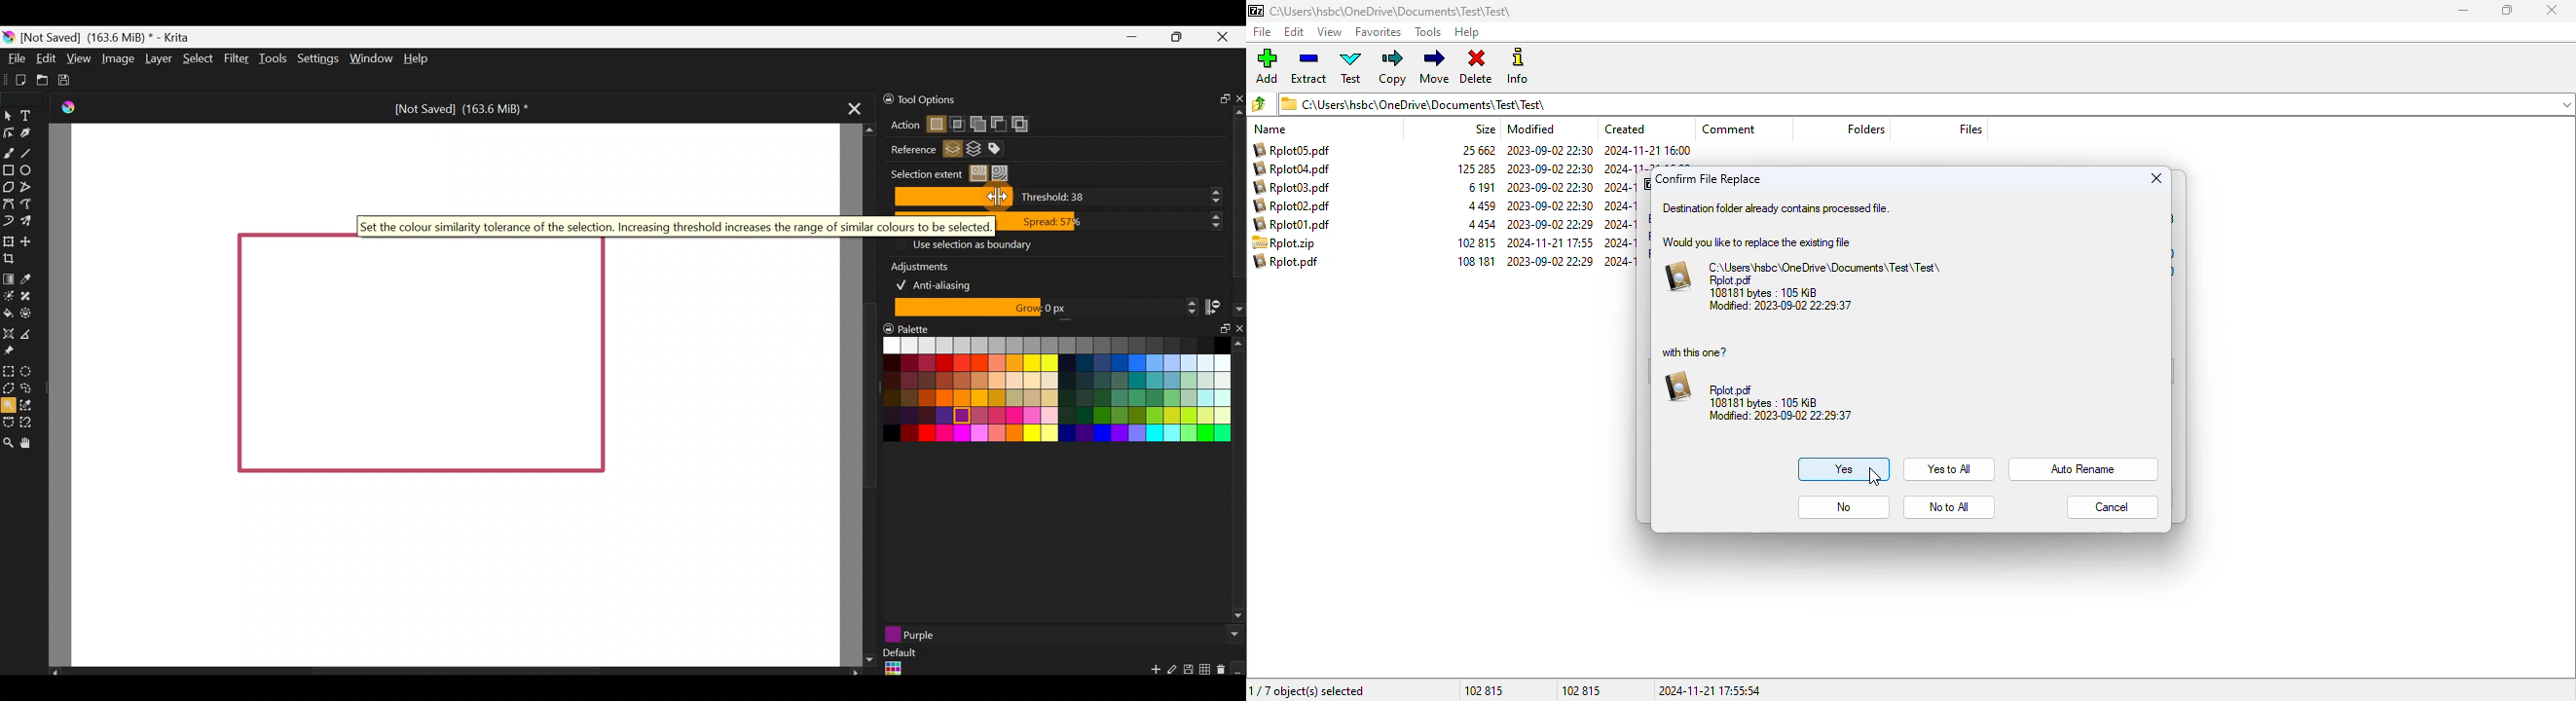  Describe the element at coordinates (1219, 334) in the screenshot. I see `Float docker` at that location.